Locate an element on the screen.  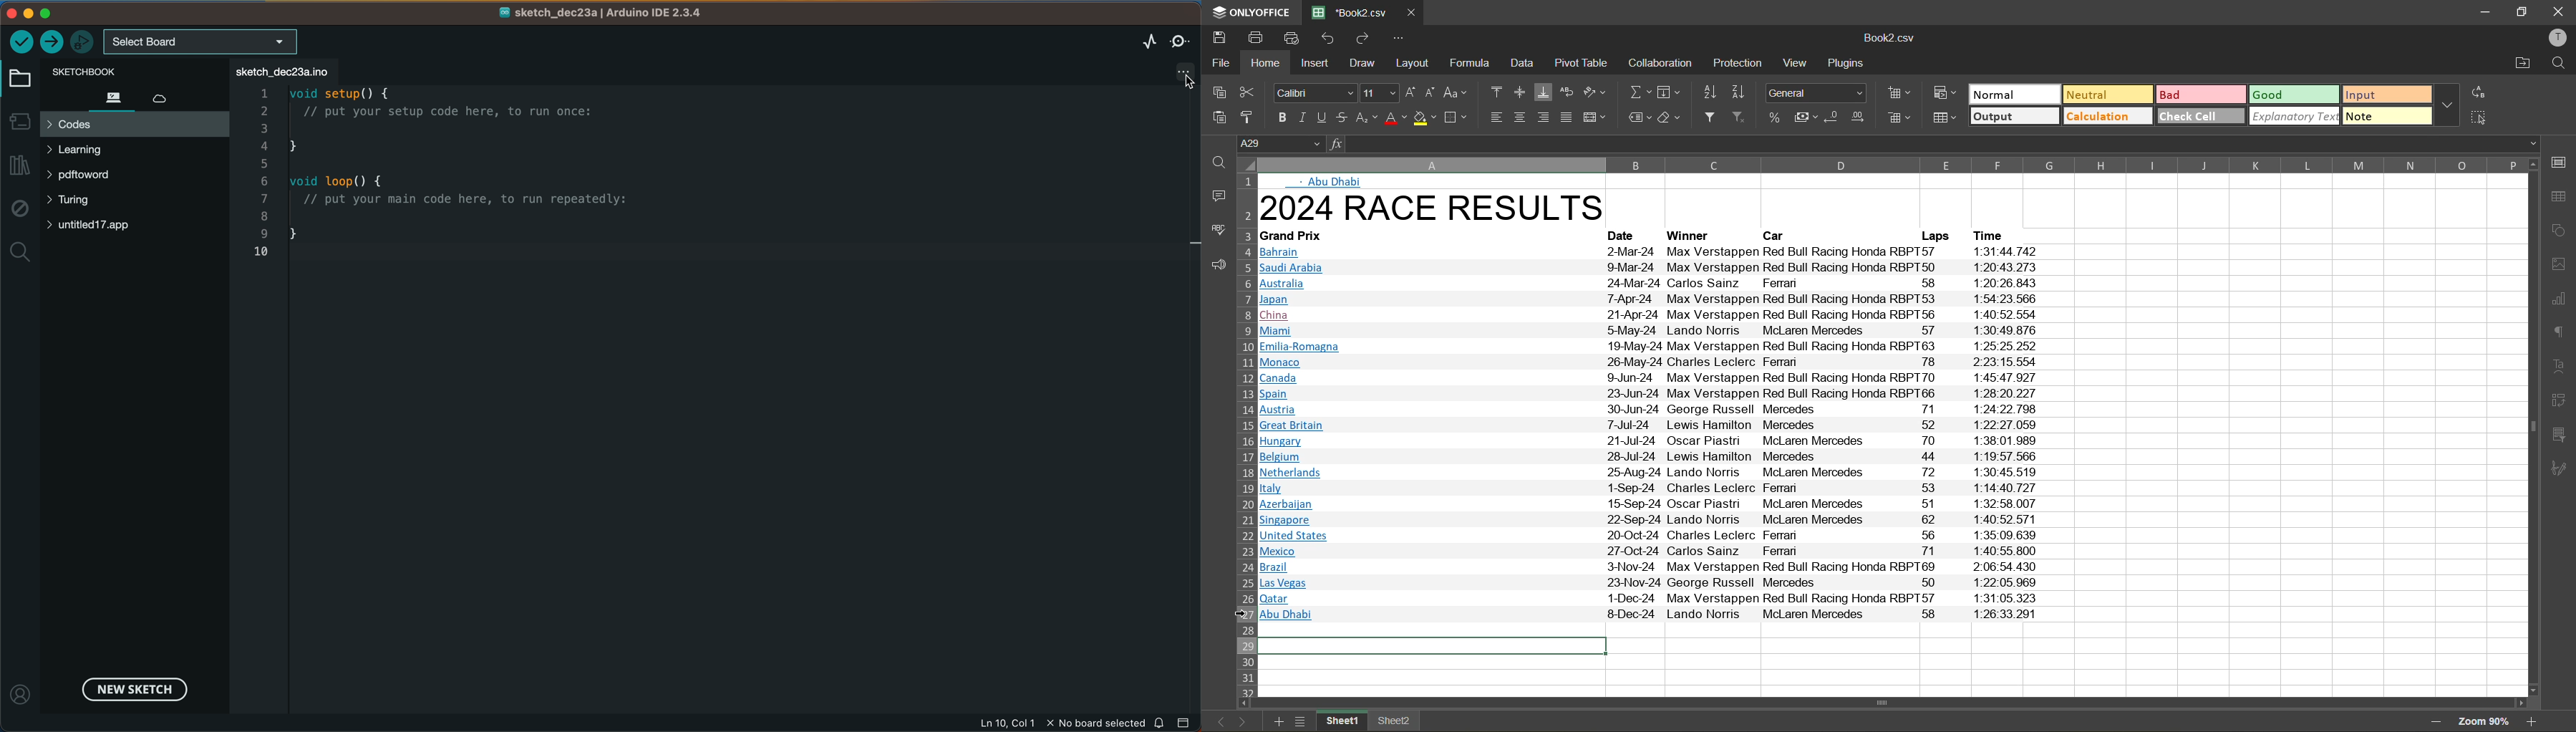
print preview is located at coordinates (1294, 38).